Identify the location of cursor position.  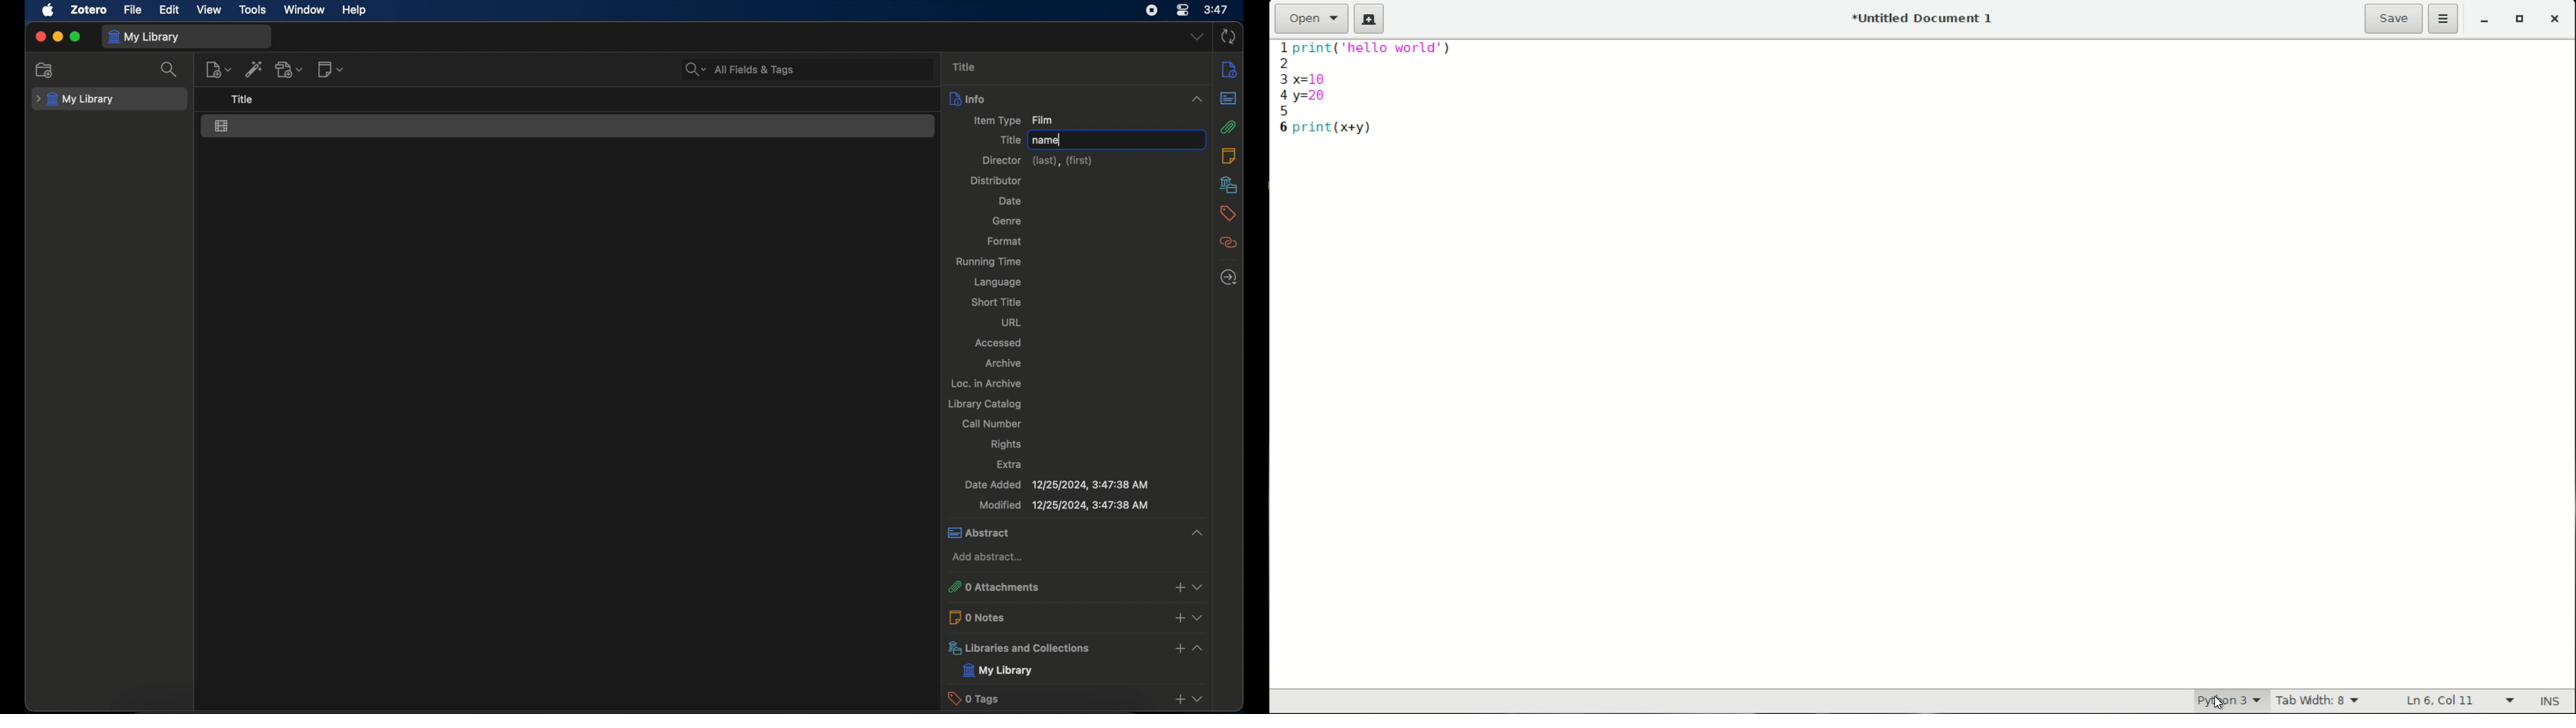
(2442, 701).